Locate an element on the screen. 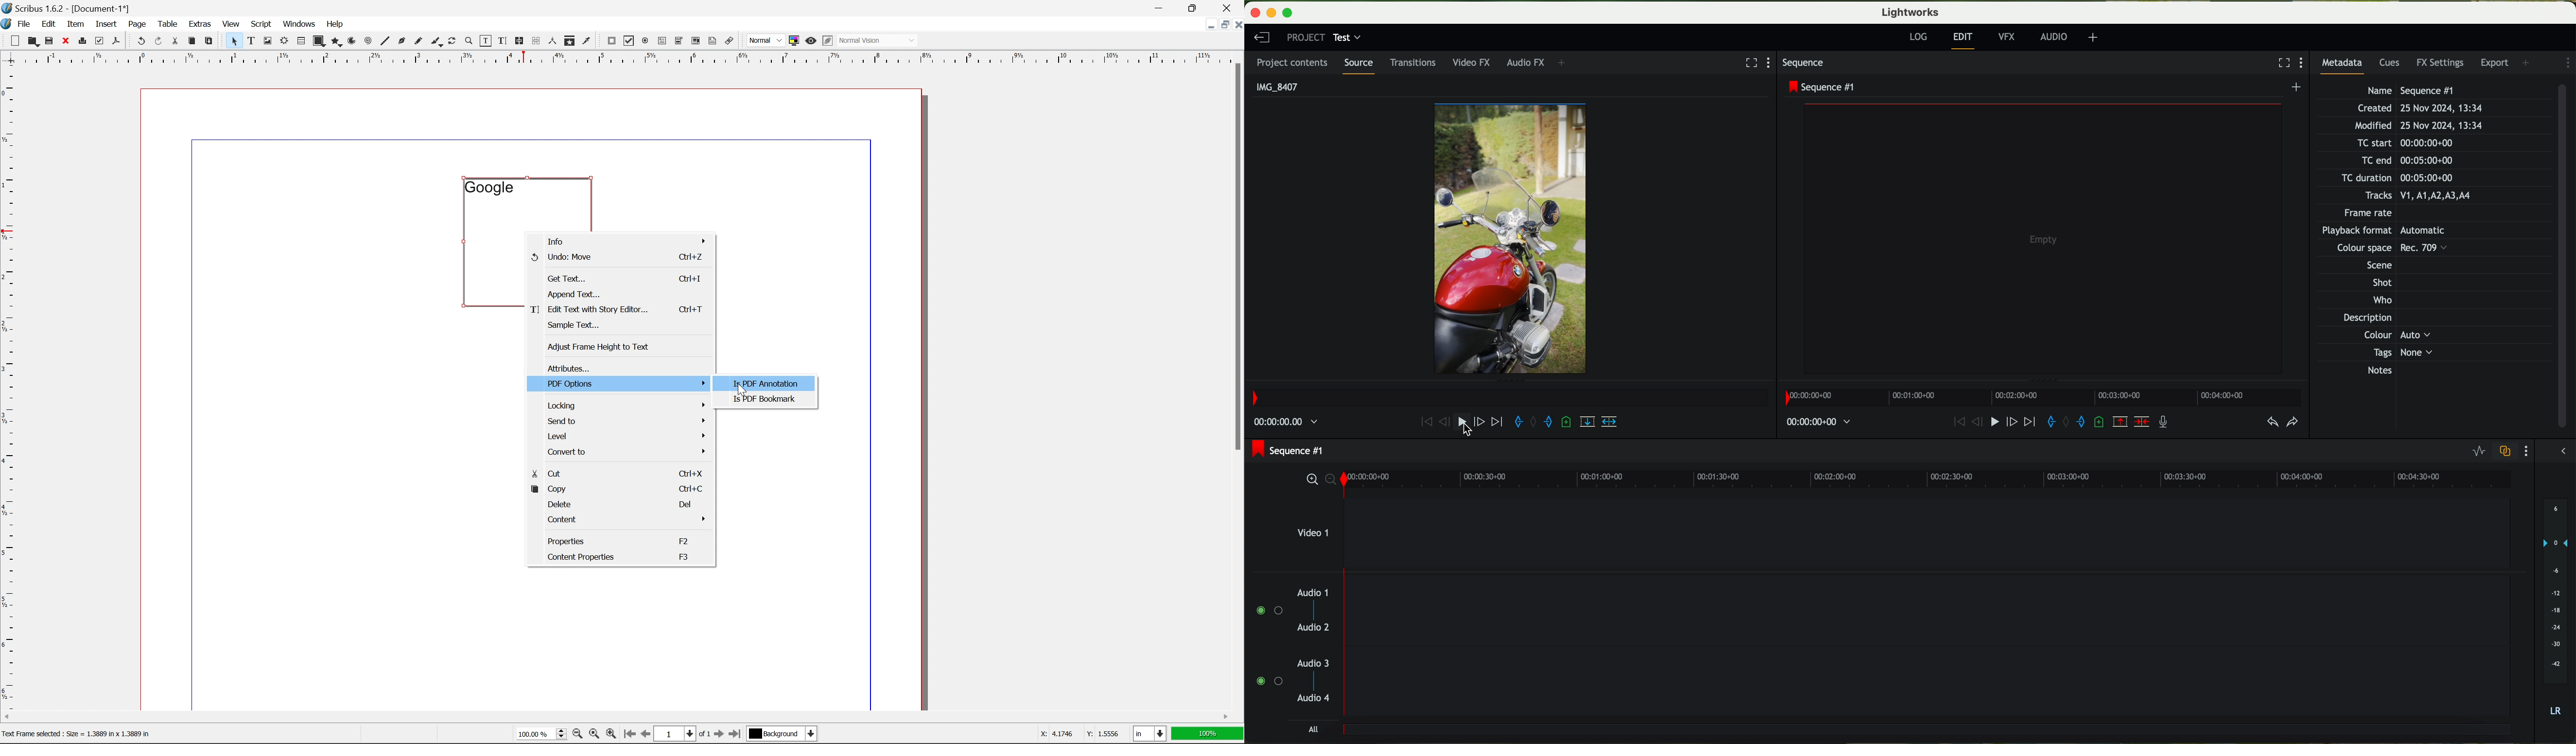  link annotation is located at coordinates (730, 42).